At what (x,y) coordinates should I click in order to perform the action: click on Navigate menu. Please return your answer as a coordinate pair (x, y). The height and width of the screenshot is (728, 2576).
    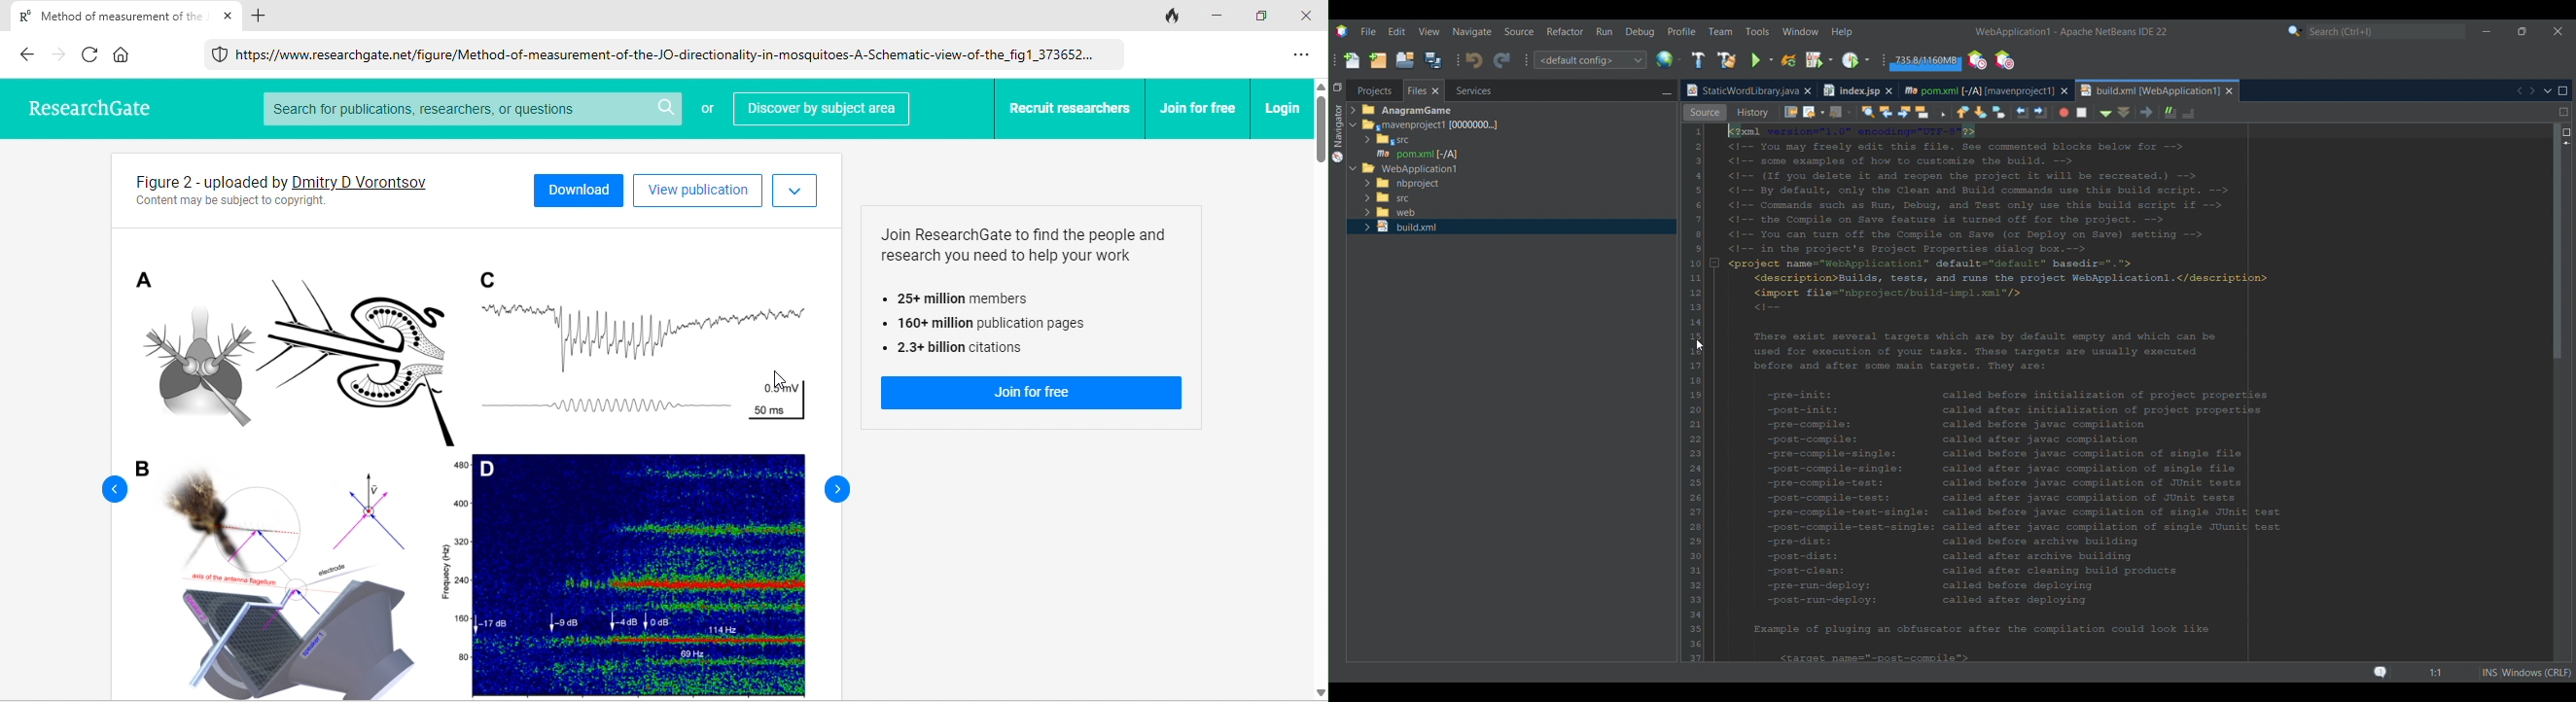
    Looking at the image, I should click on (1472, 32).